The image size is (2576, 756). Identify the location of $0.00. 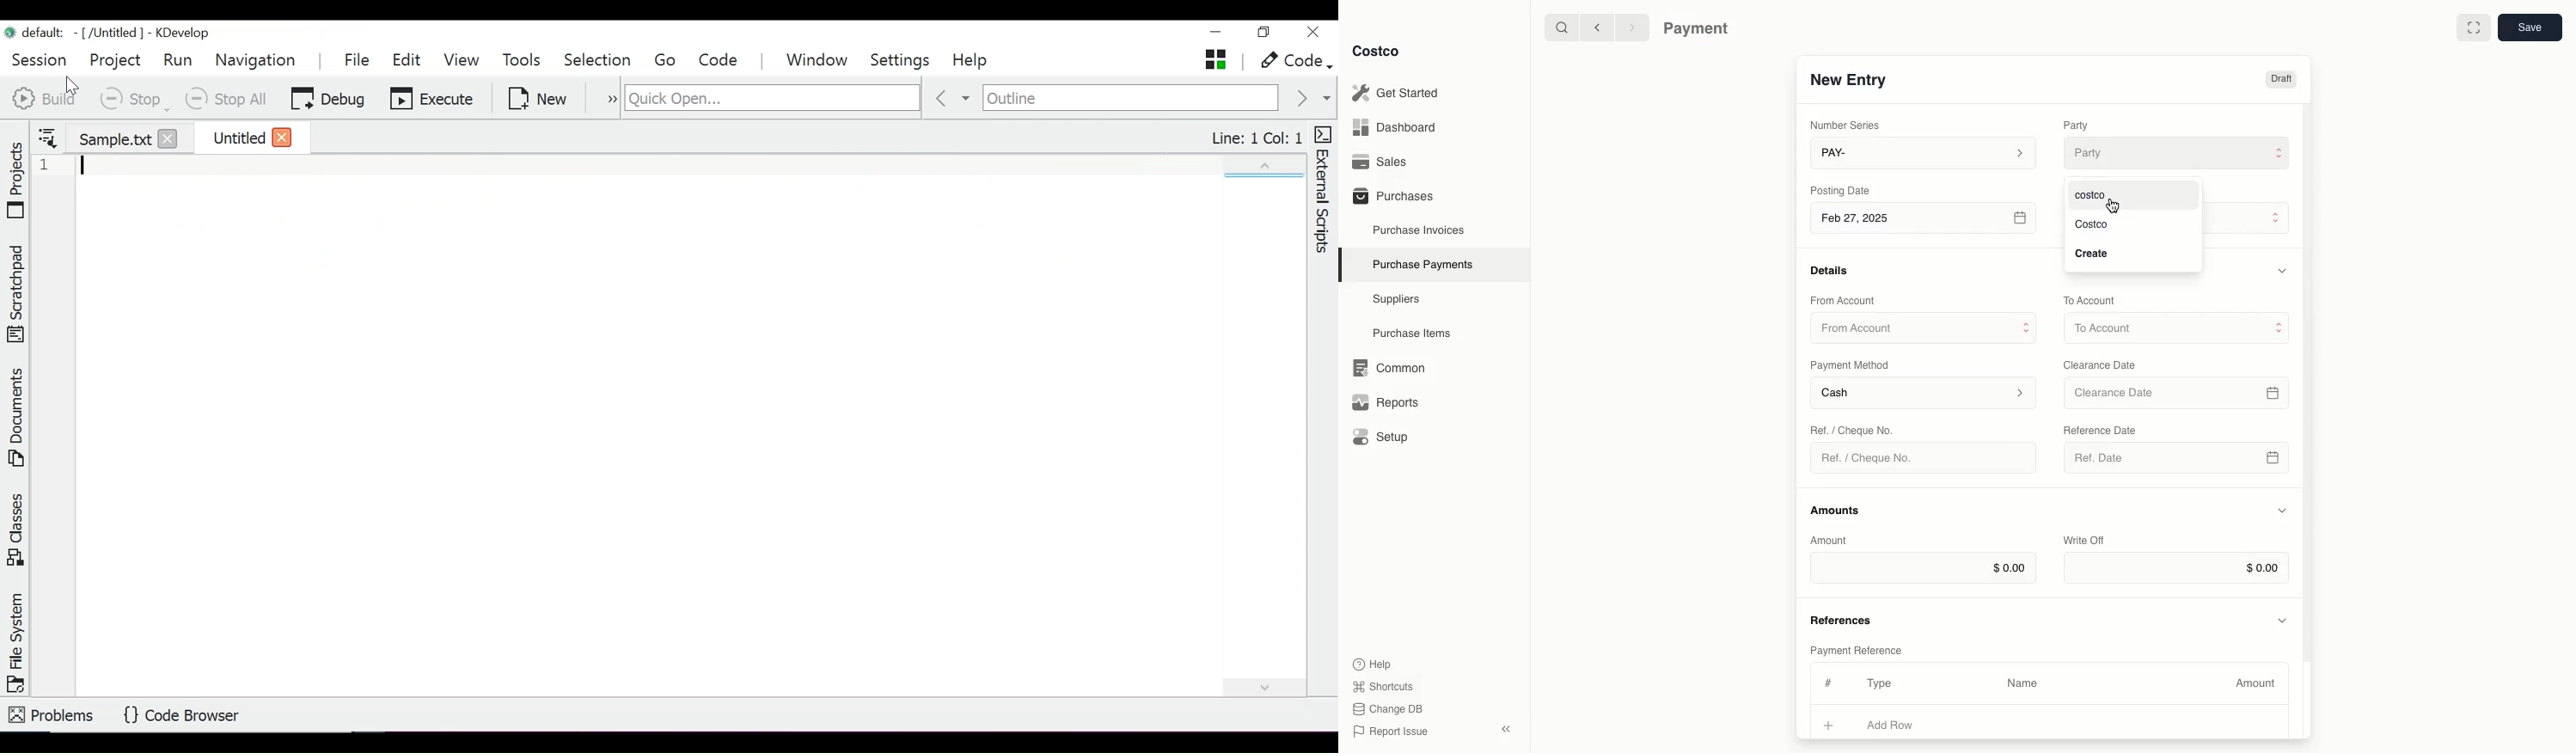
(2176, 568).